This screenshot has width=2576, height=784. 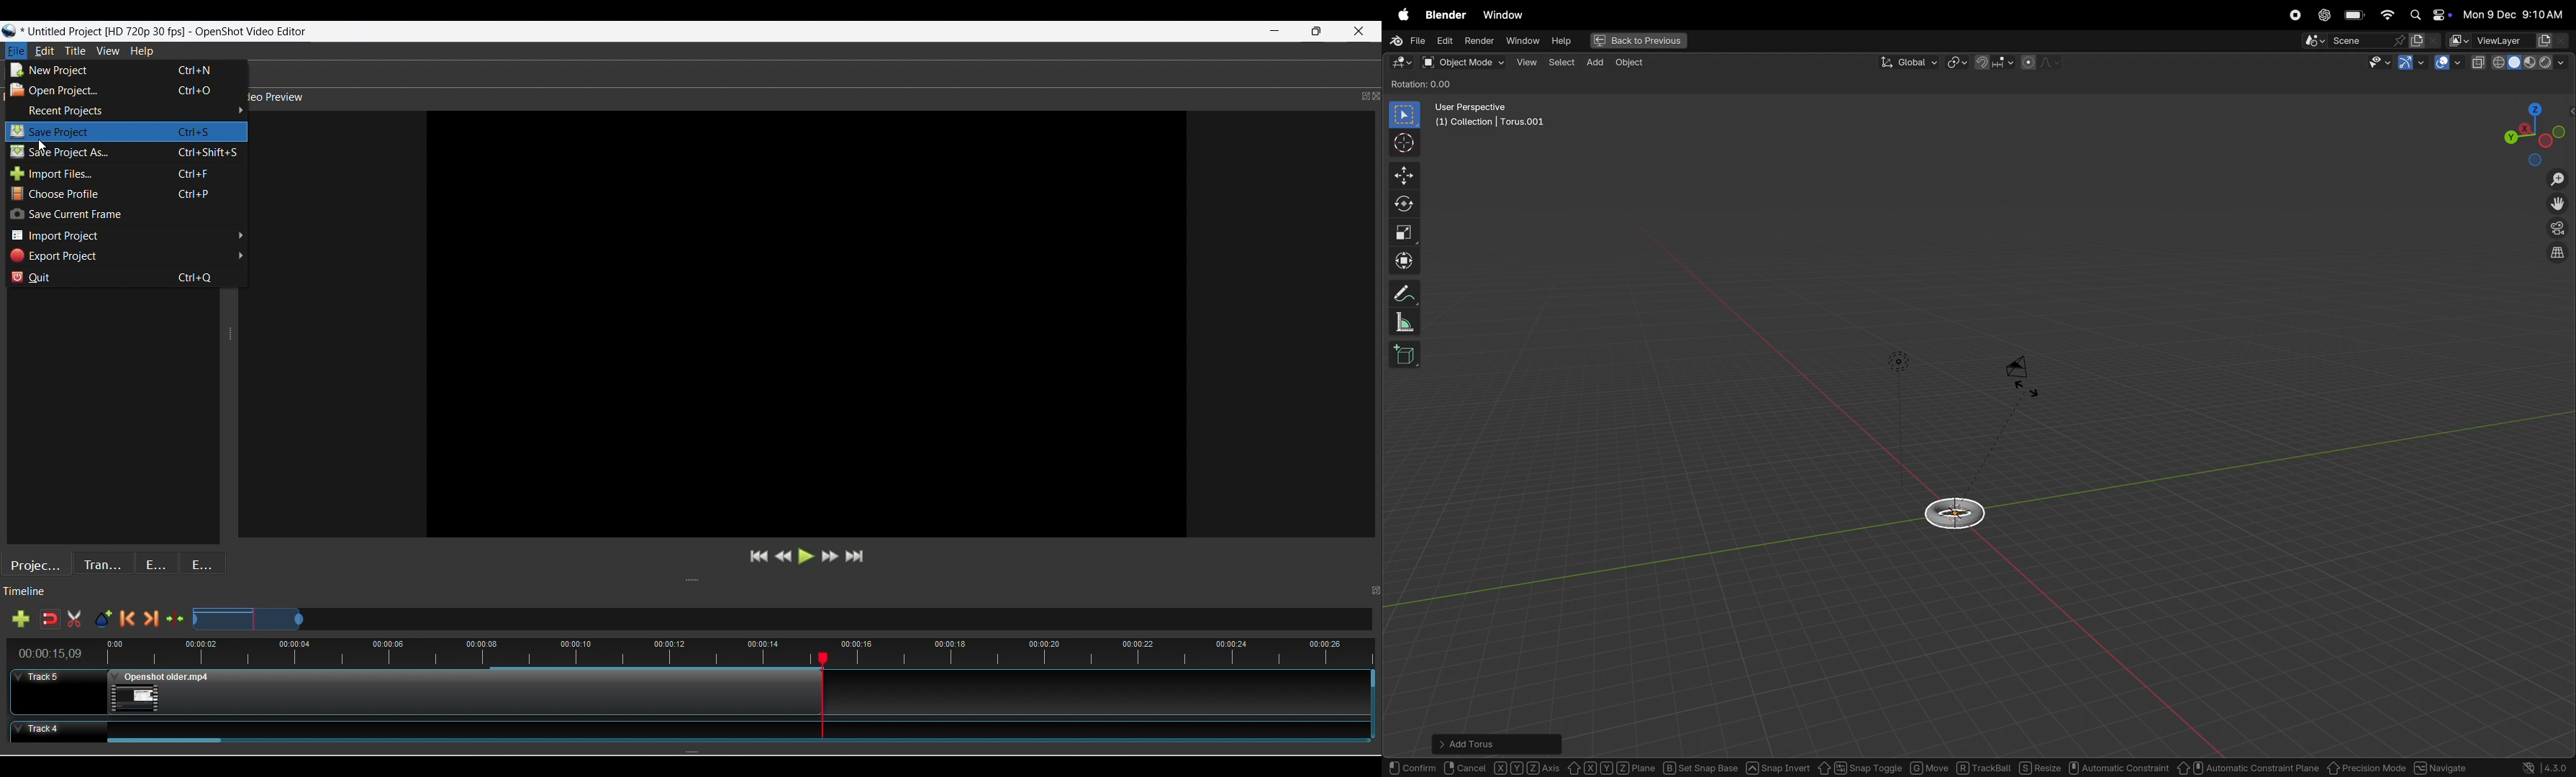 I want to click on New project, so click(x=124, y=70).